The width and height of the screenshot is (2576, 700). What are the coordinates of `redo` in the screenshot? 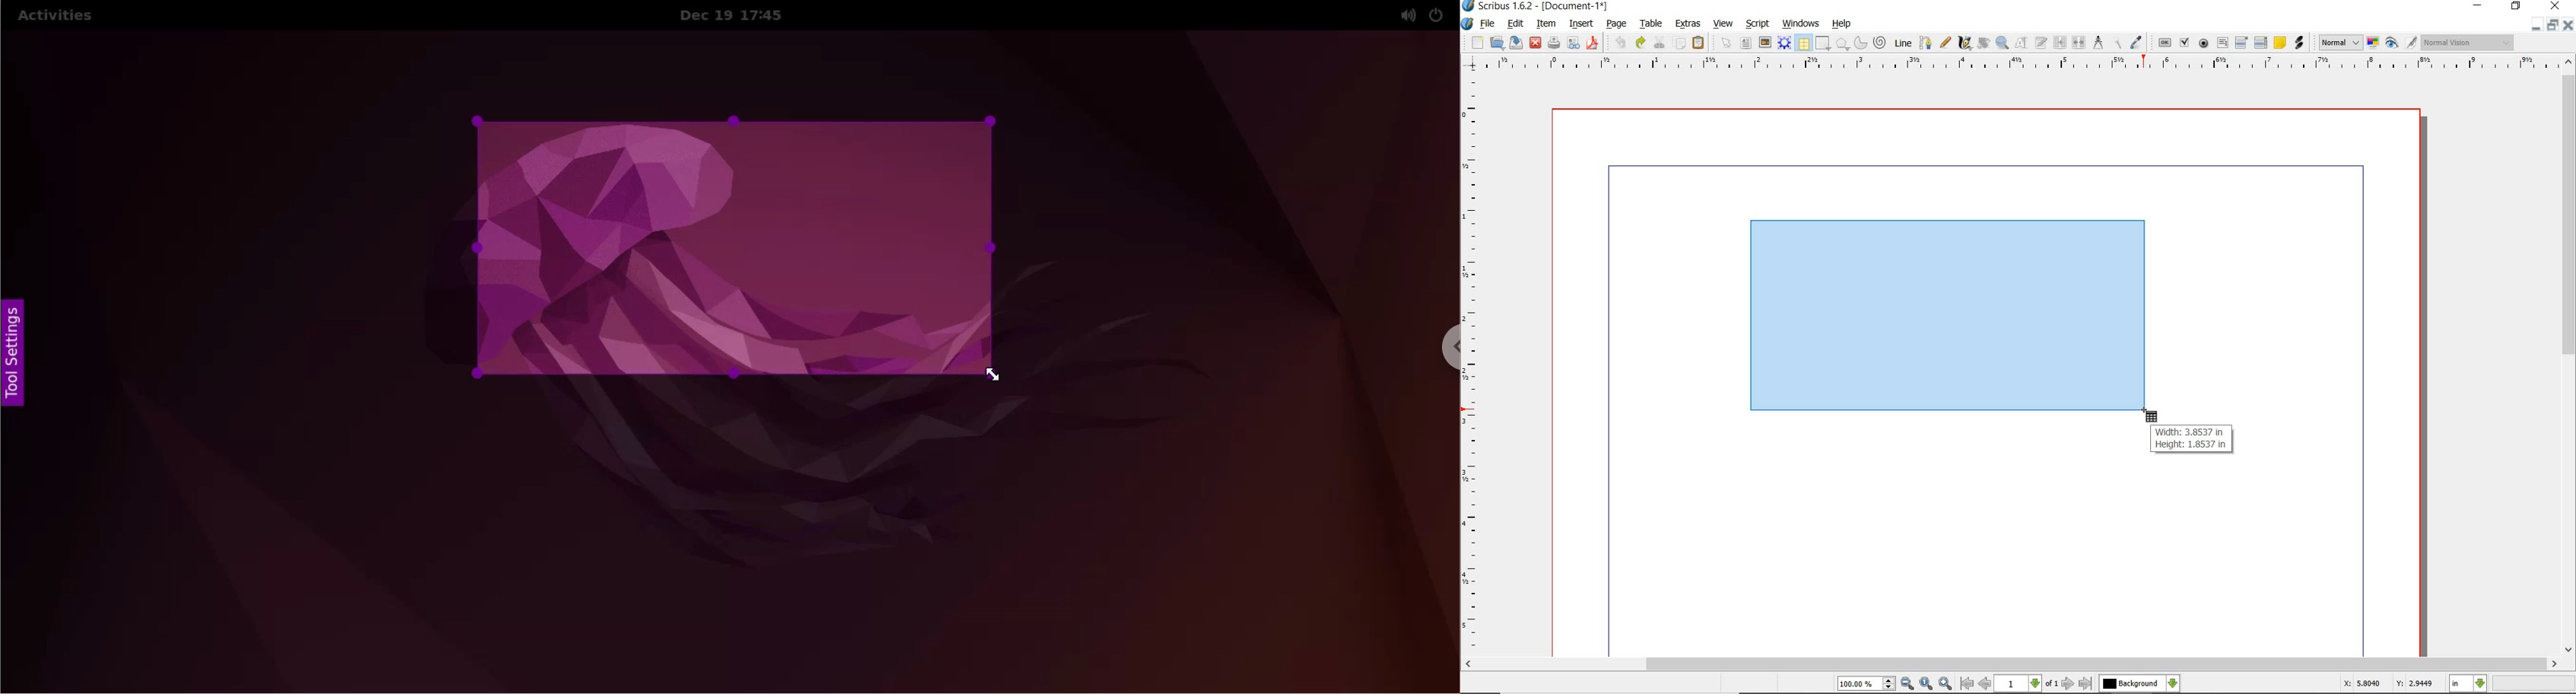 It's located at (1640, 42).